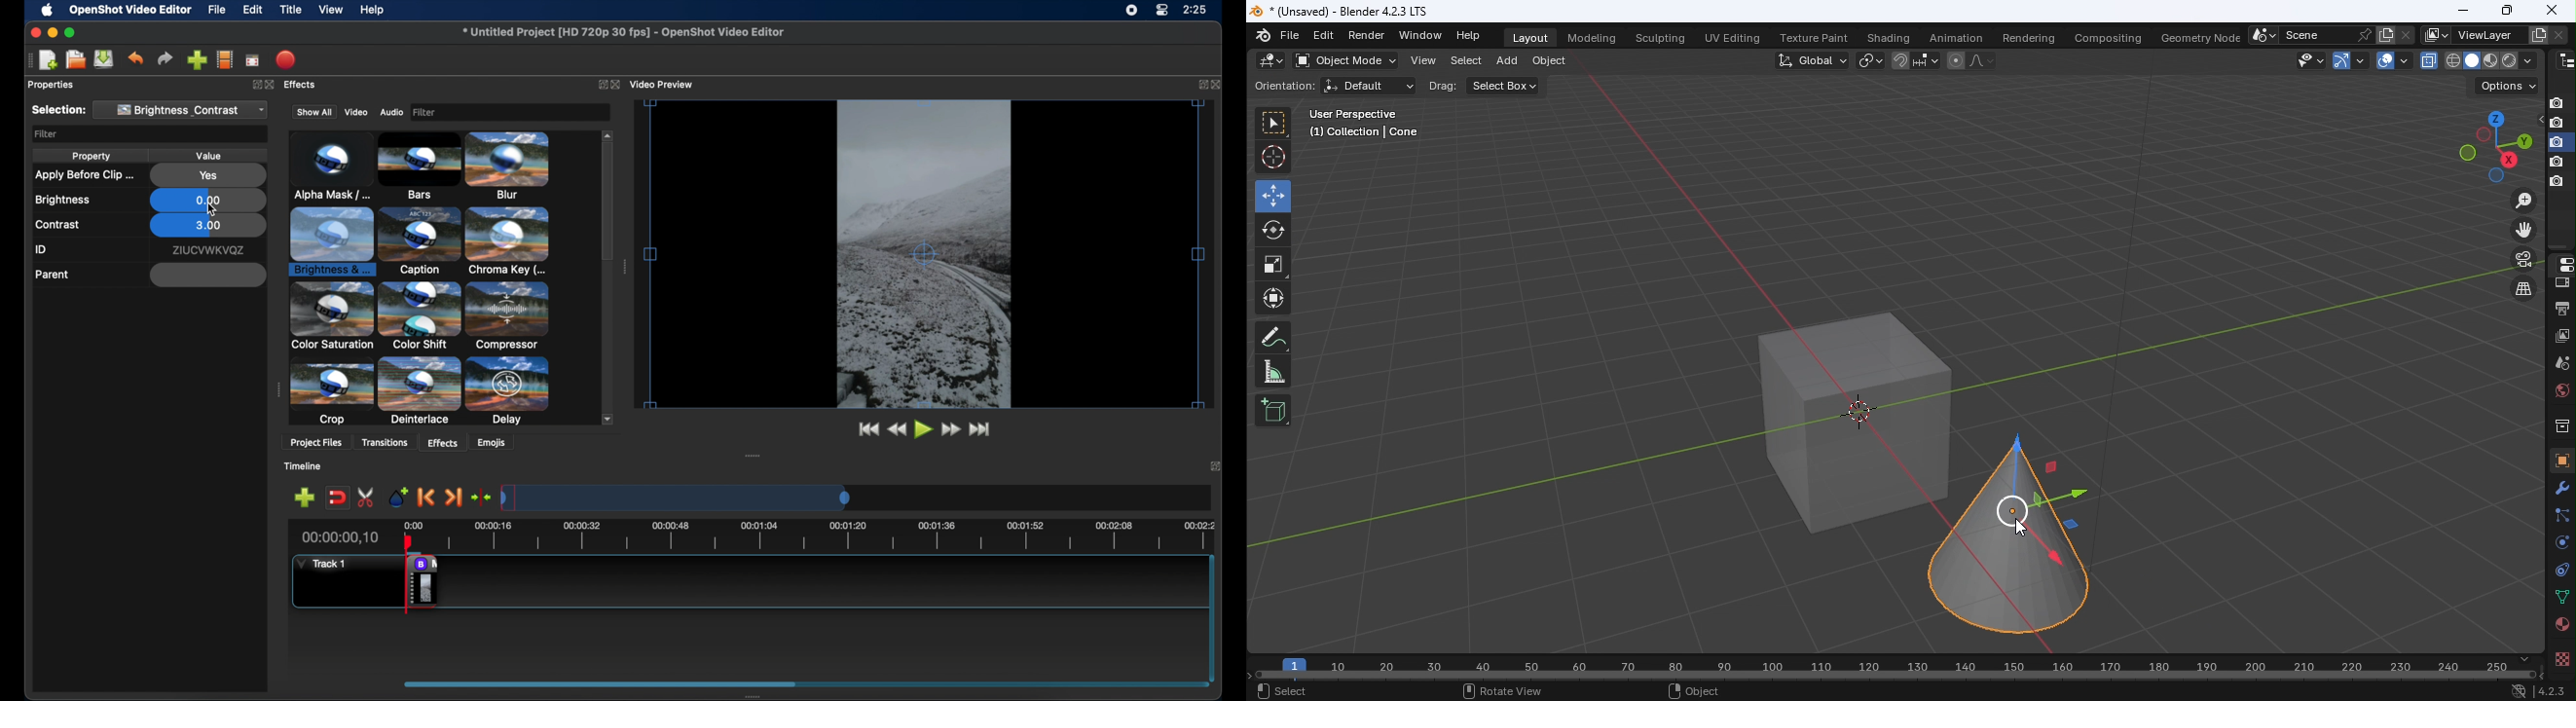  Describe the element at coordinates (1323, 36) in the screenshot. I see `Edit` at that location.